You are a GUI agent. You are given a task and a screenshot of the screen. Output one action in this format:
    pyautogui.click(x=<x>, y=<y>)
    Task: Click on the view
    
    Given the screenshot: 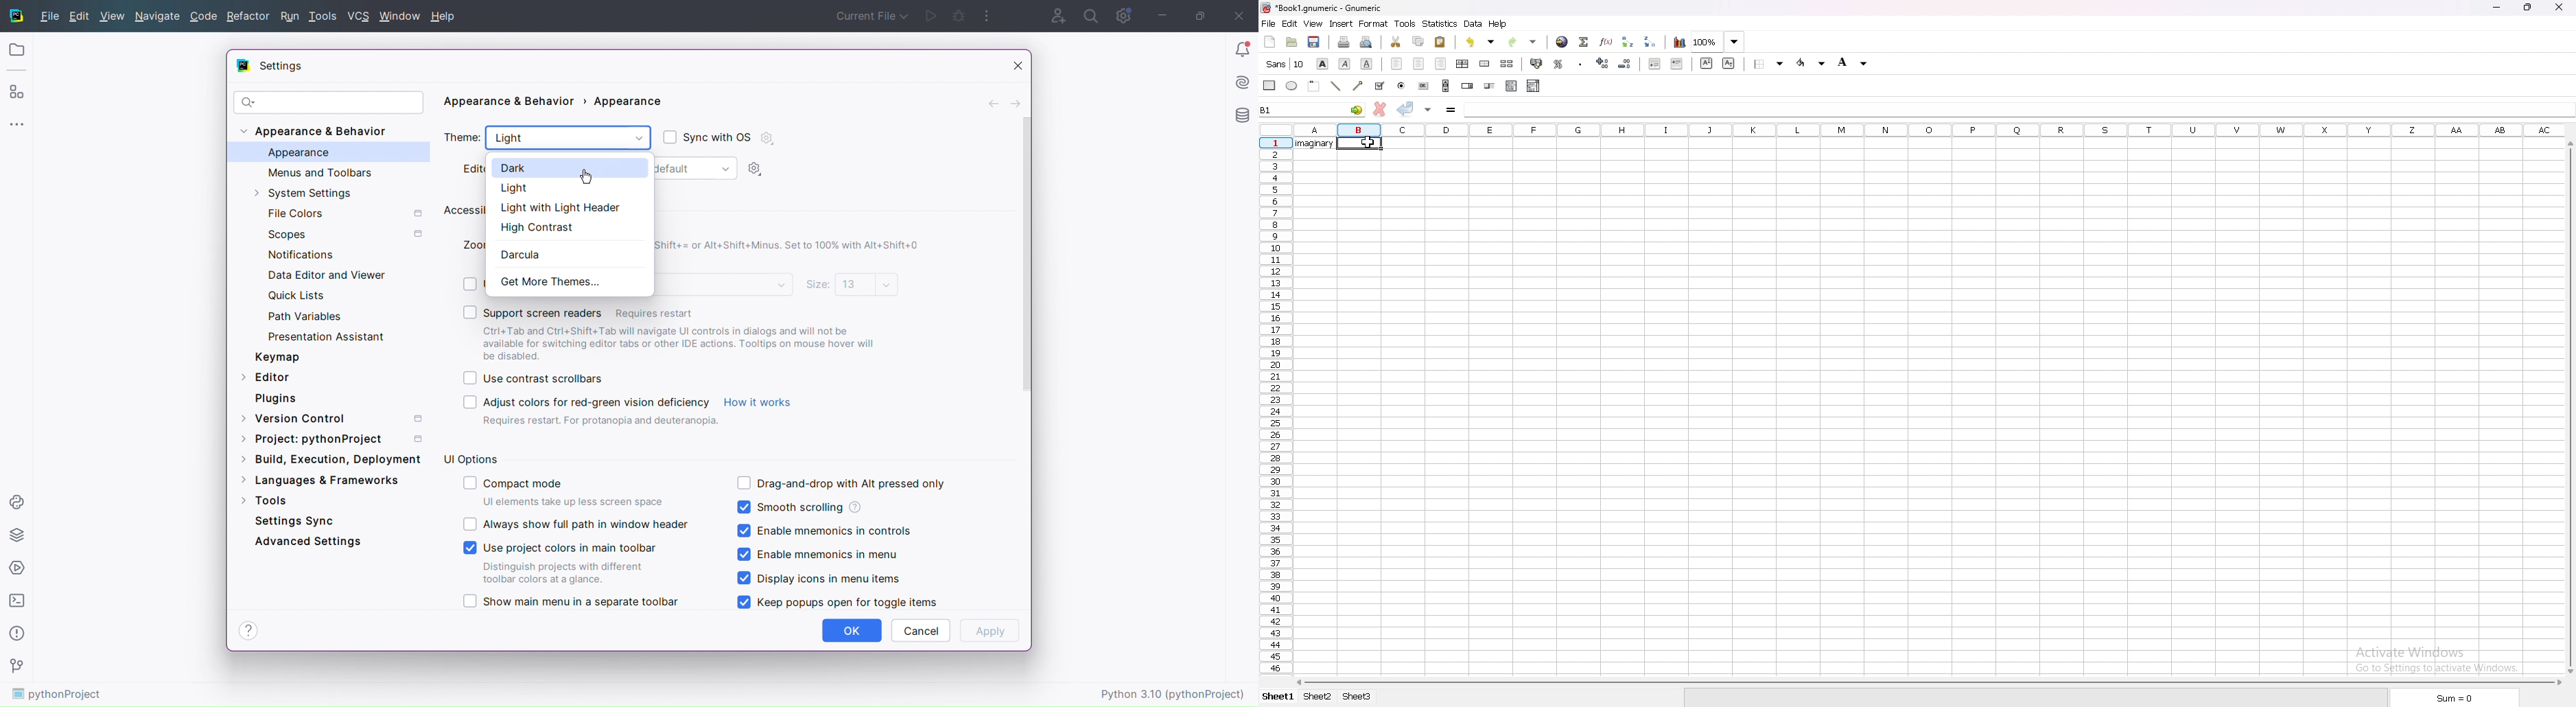 What is the action you would take?
    pyautogui.click(x=1313, y=24)
    